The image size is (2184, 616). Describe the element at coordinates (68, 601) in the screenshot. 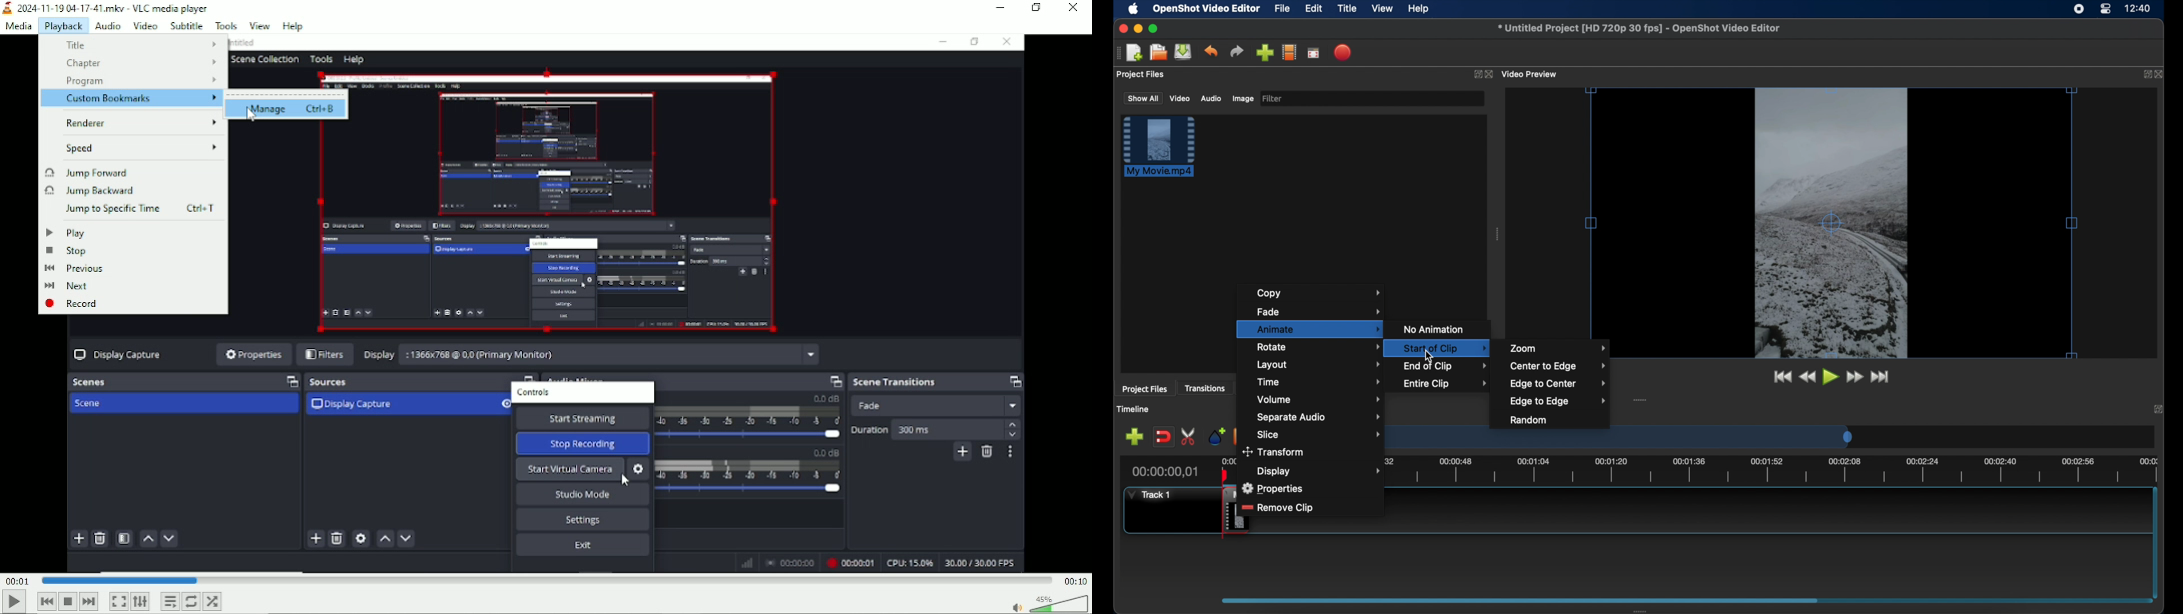

I see `Stop playback` at that location.